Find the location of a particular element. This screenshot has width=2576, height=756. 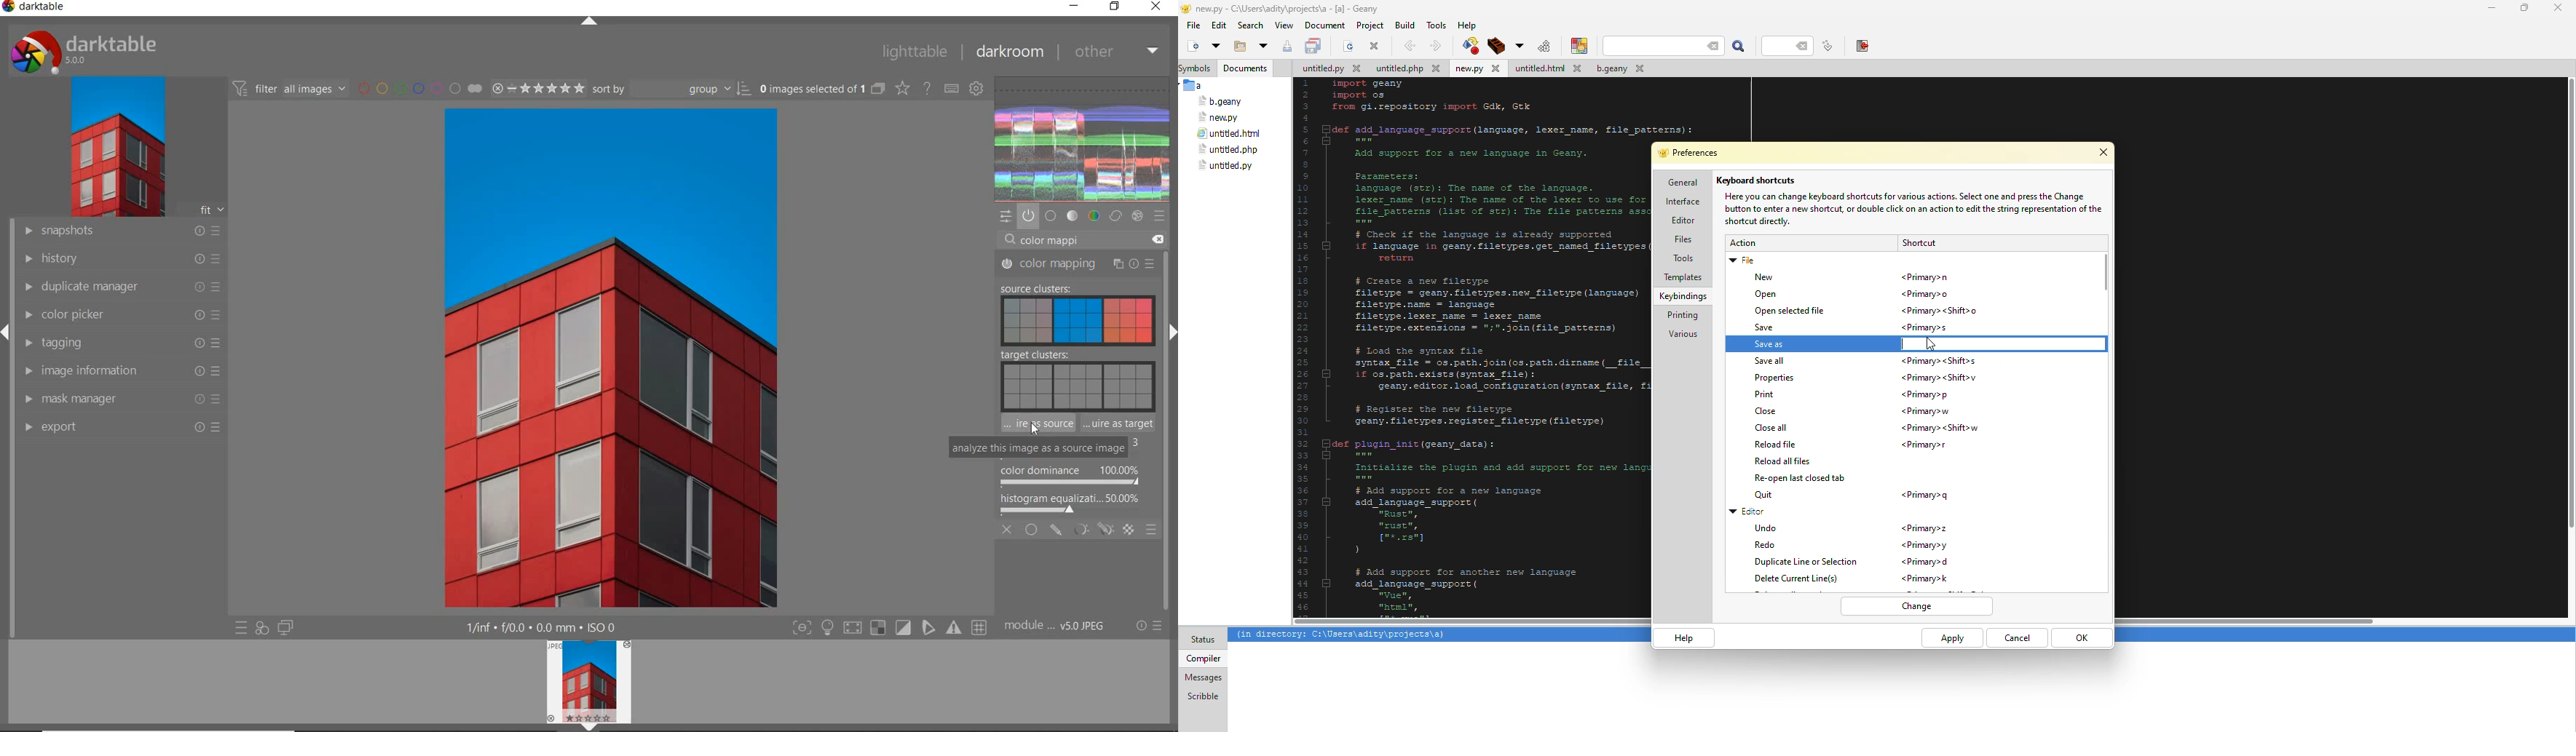

BLENDING OPTIONS is located at coordinates (1152, 531).